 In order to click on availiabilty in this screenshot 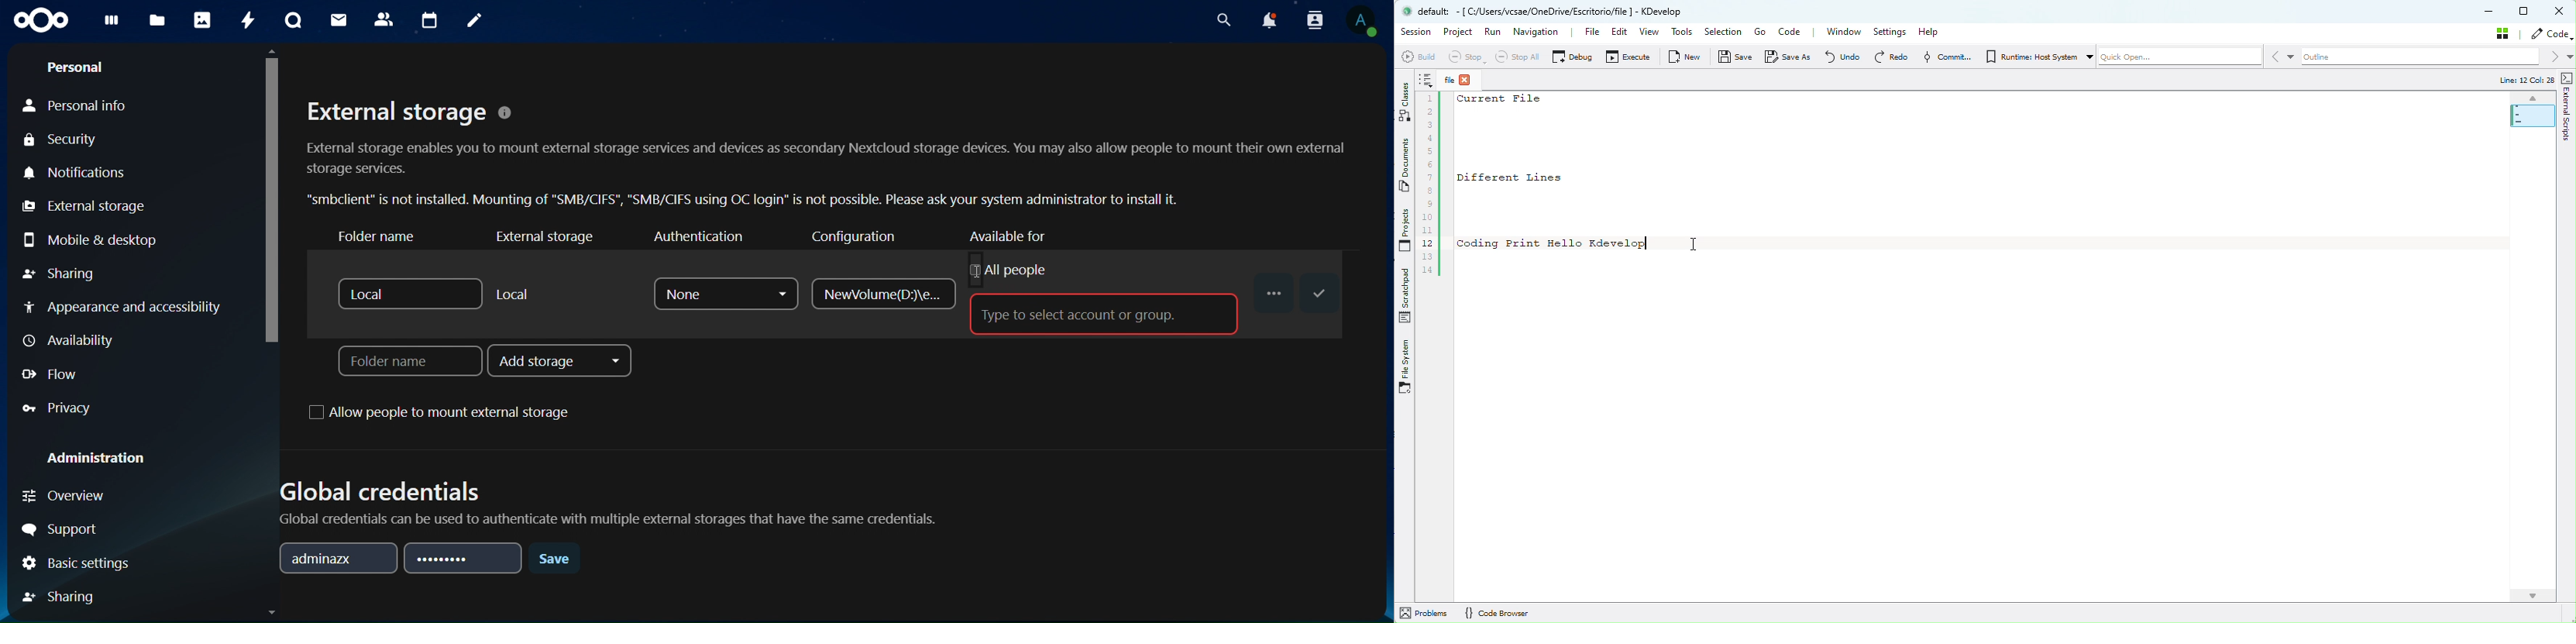, I will do `click(73, 341)`.